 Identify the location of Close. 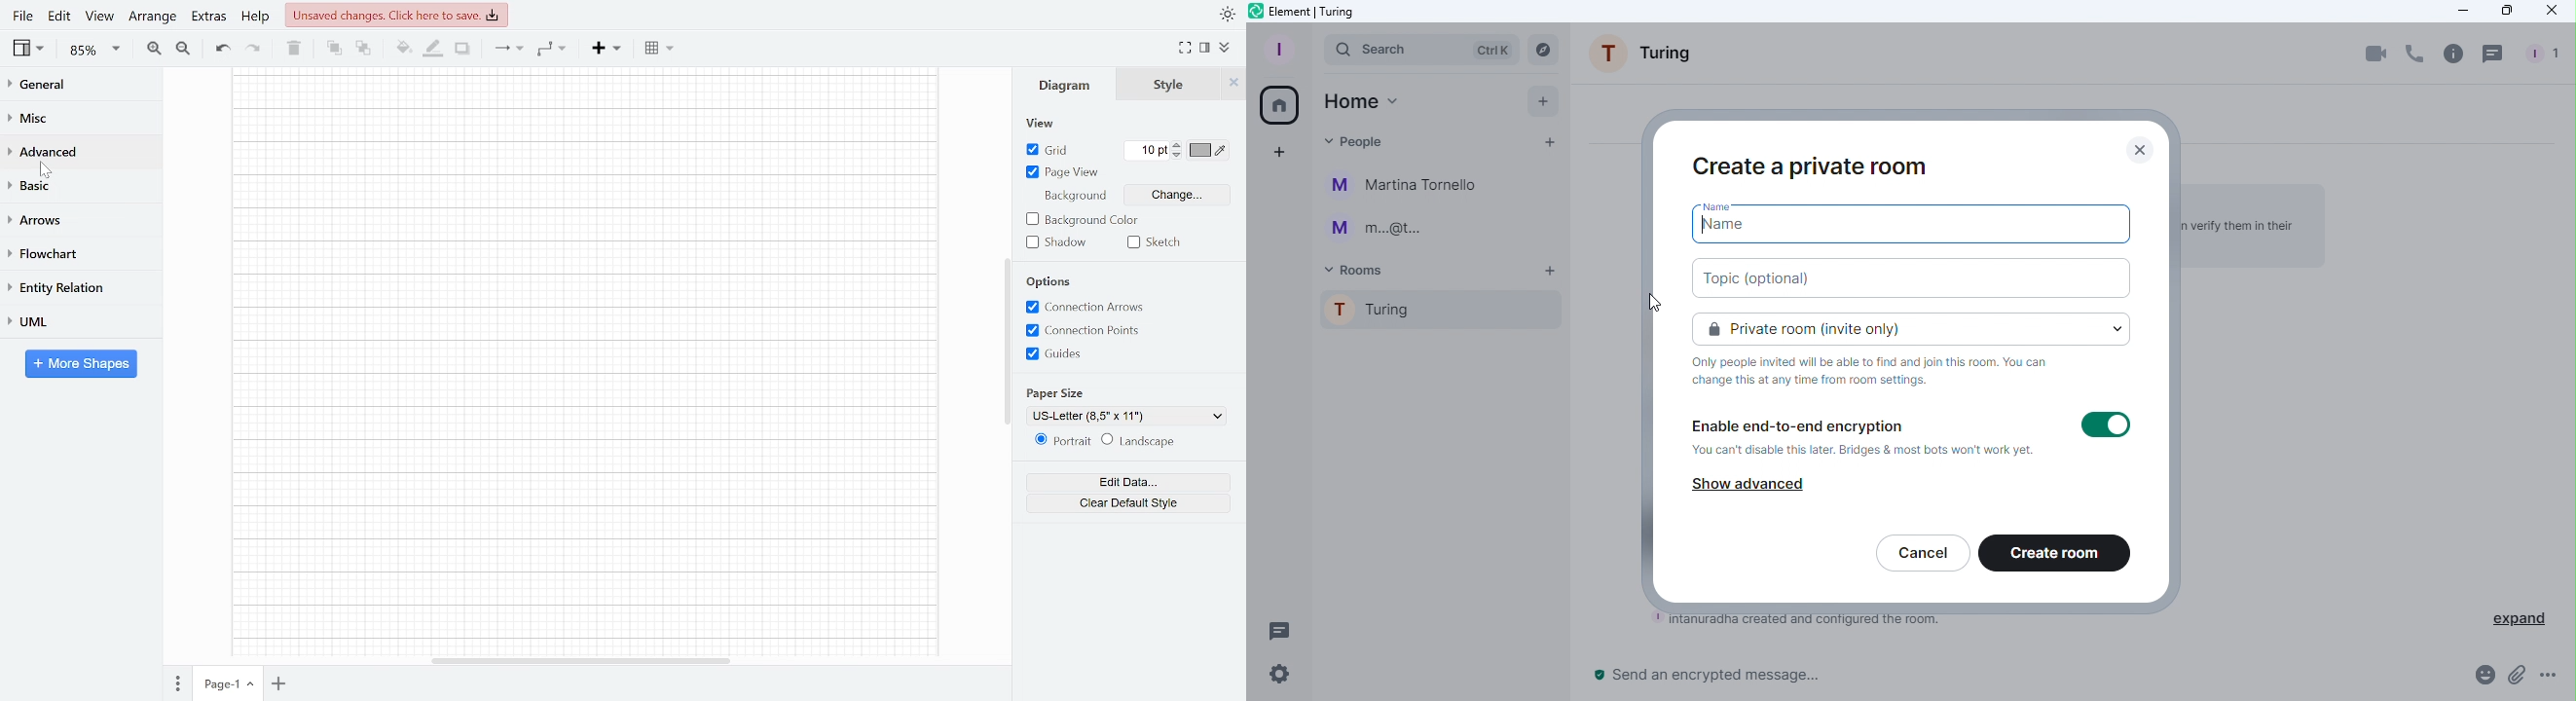
(2146, 148).